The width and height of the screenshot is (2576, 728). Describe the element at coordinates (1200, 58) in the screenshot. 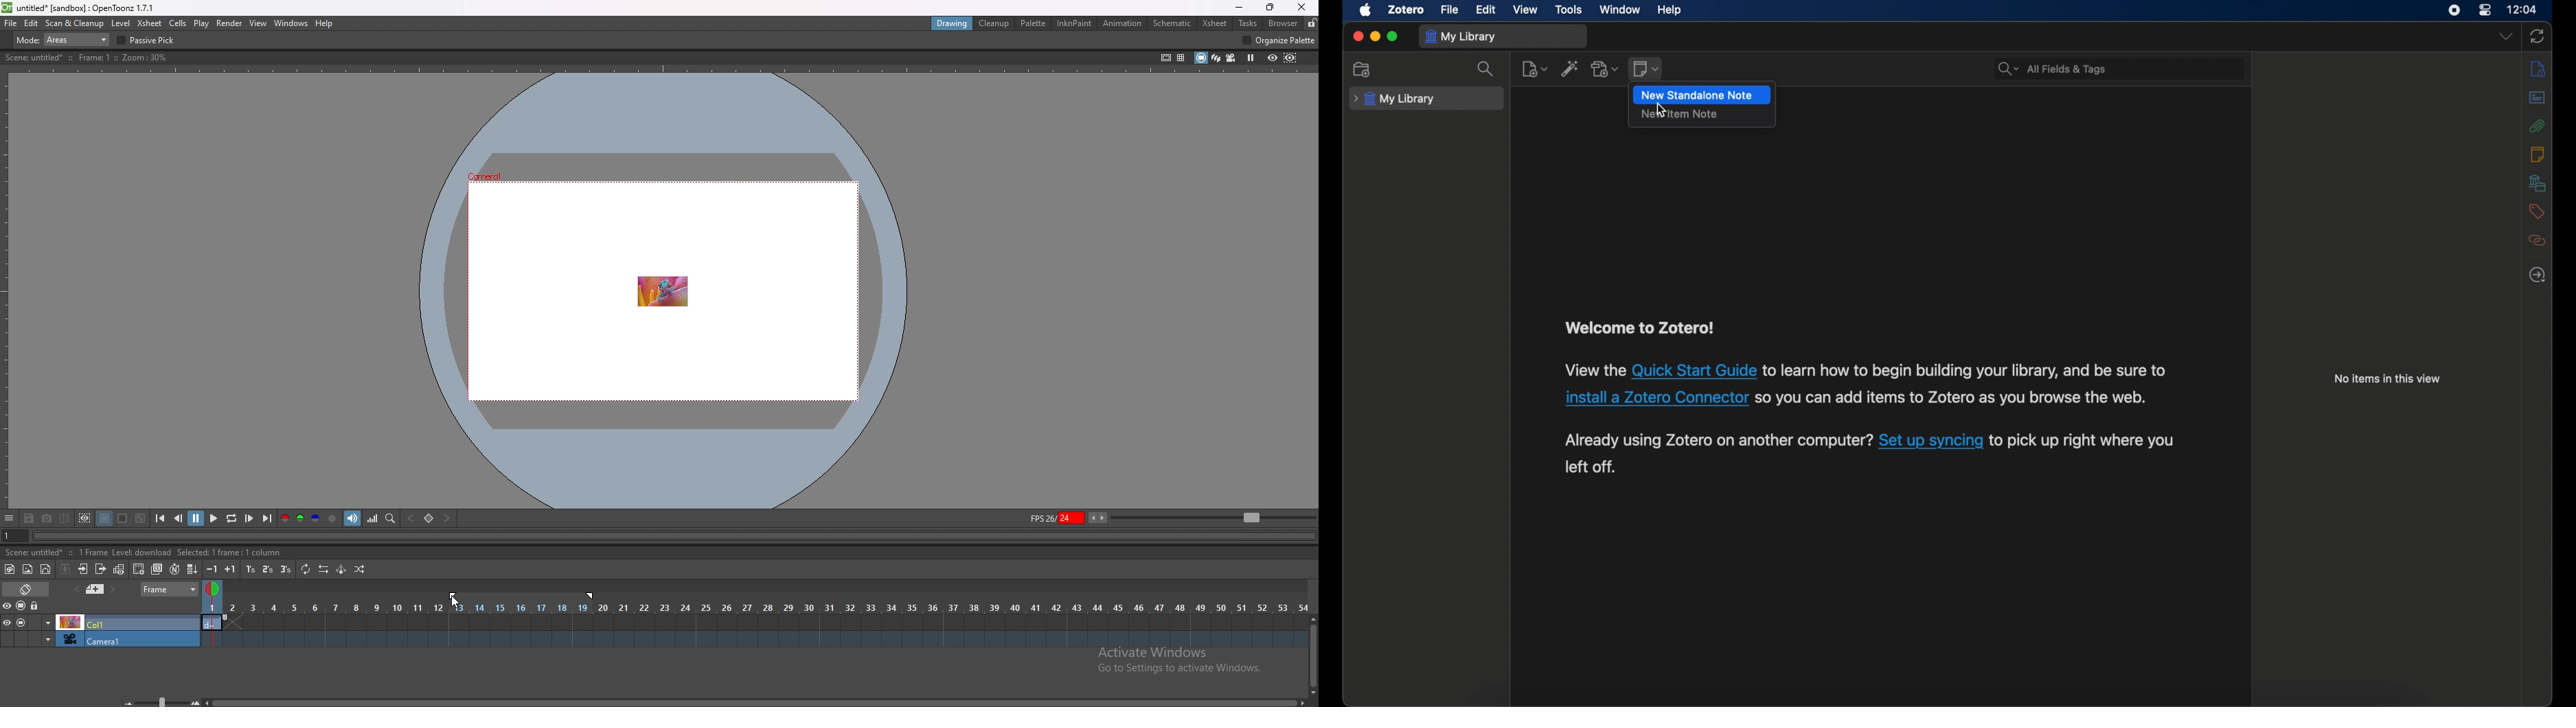

I see `camera stand view` at that location.